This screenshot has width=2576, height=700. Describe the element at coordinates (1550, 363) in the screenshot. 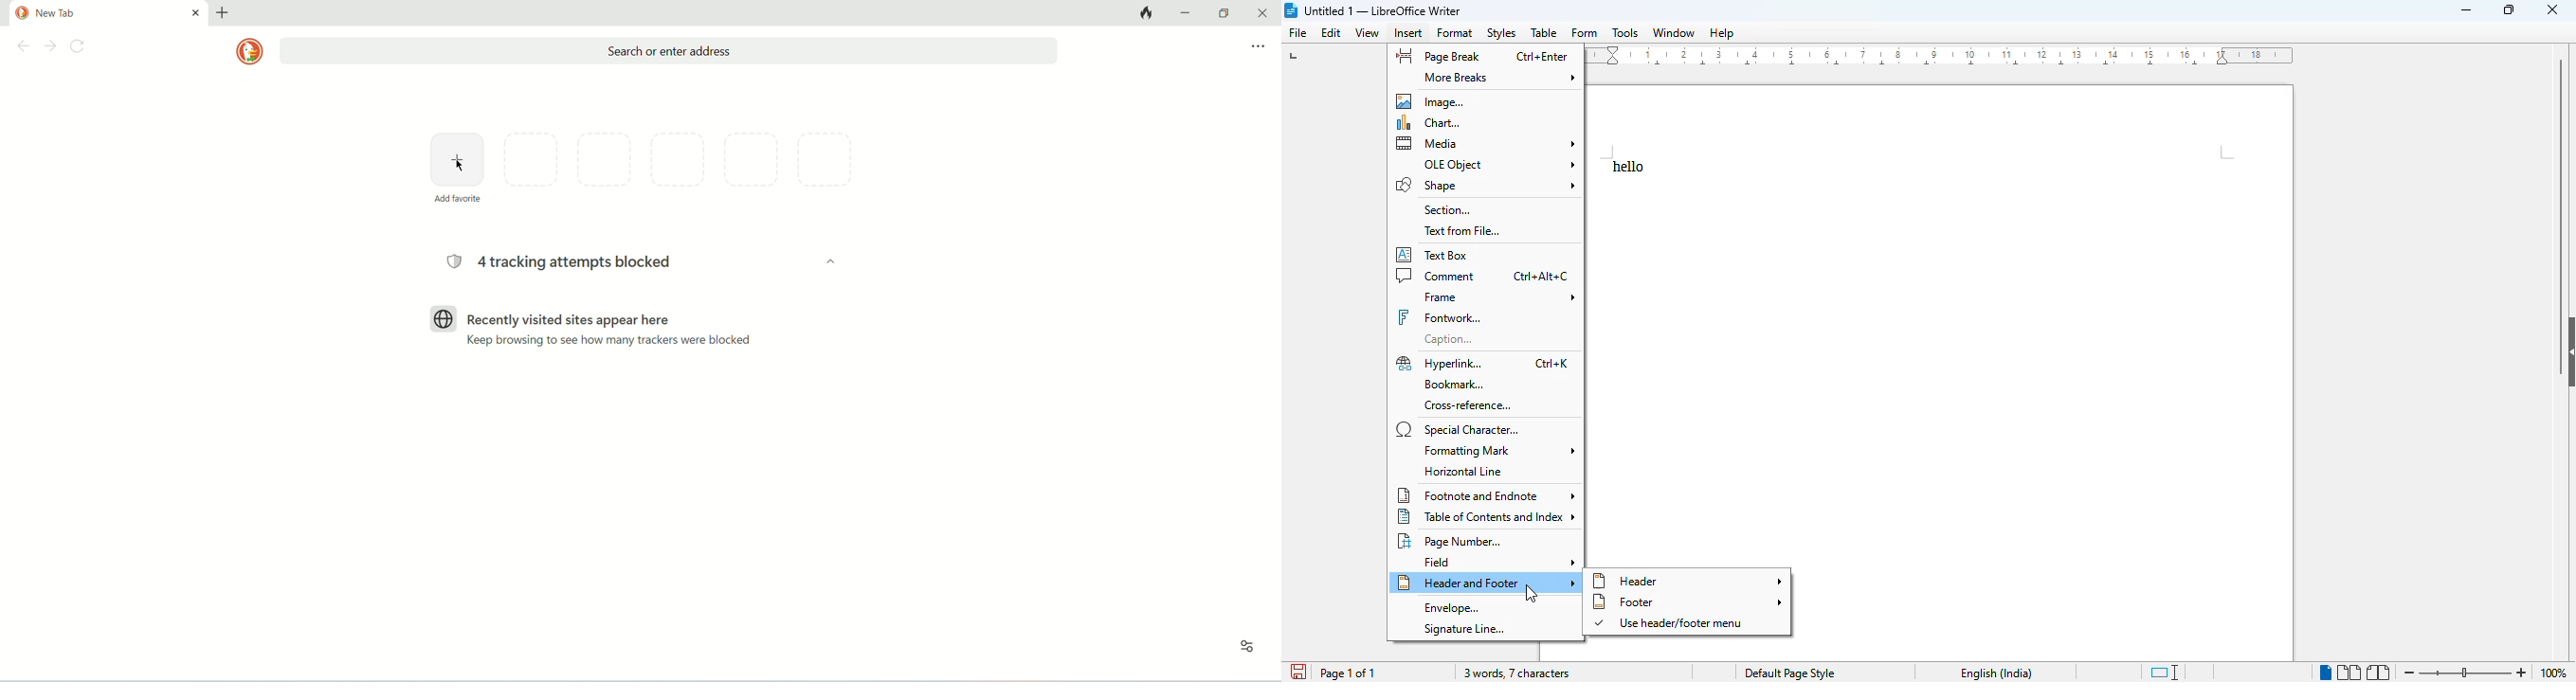

I see `shortcut for hyperlink` at that location.